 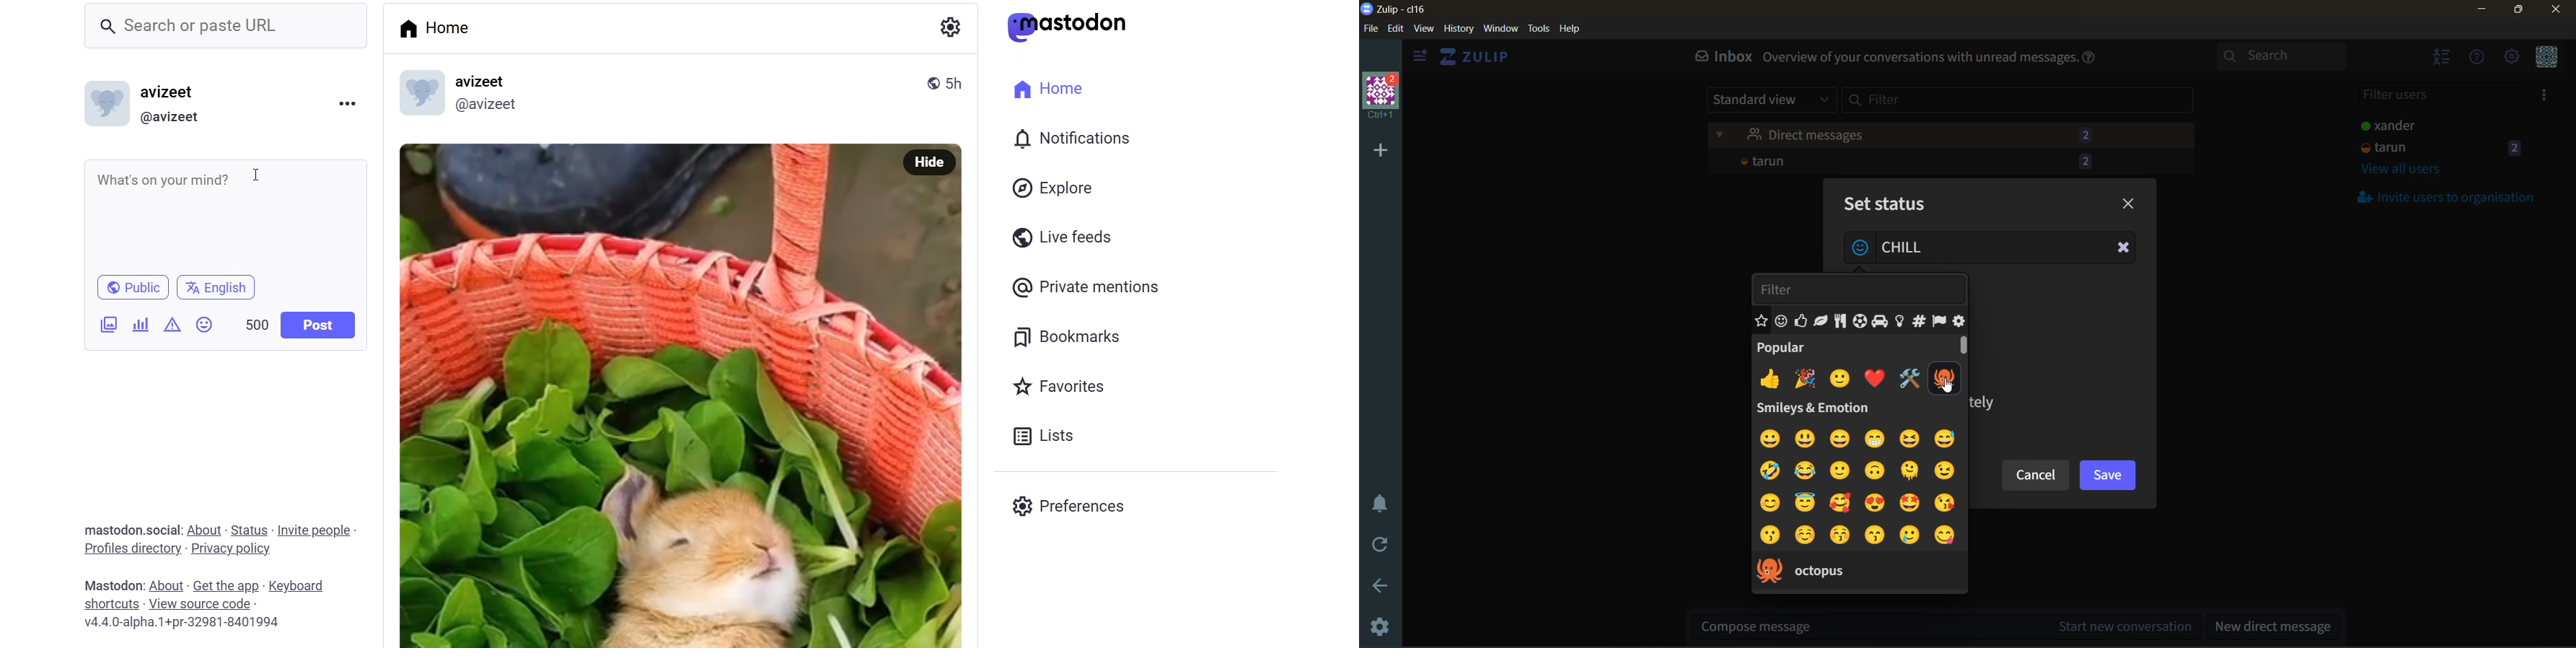 I want to click on emoji, so click(x=1820, y=321).